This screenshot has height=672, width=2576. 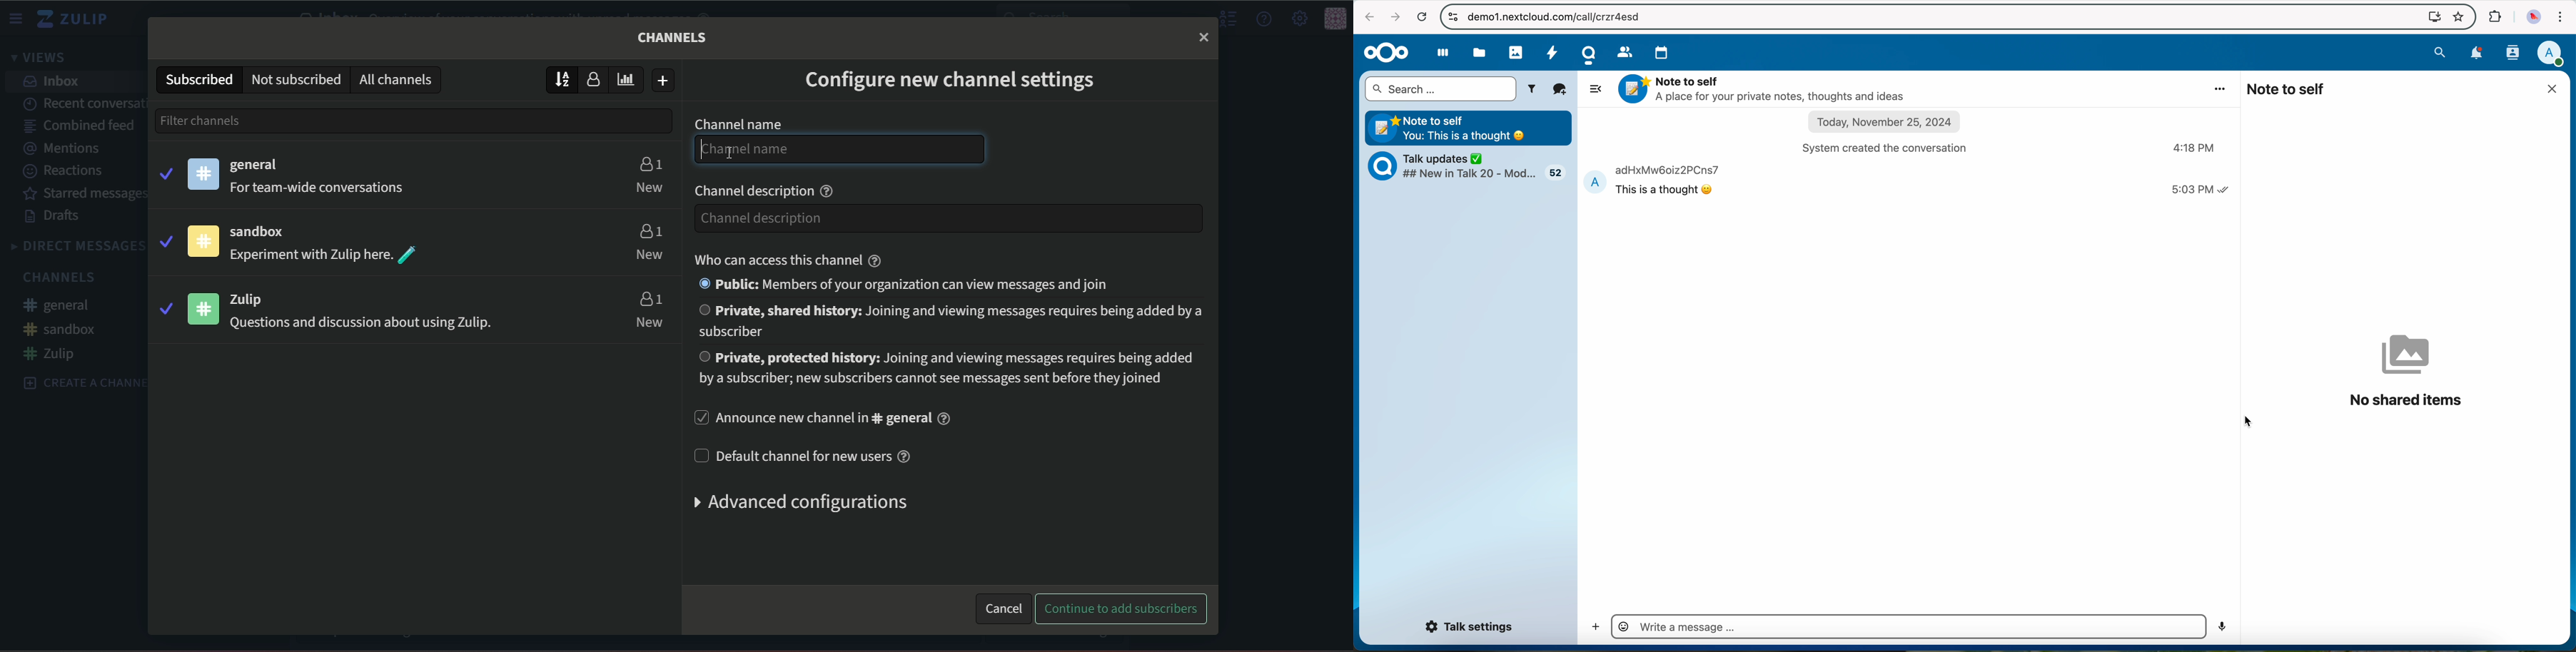 I want to click on subscribed, so click(x=198, y=78).